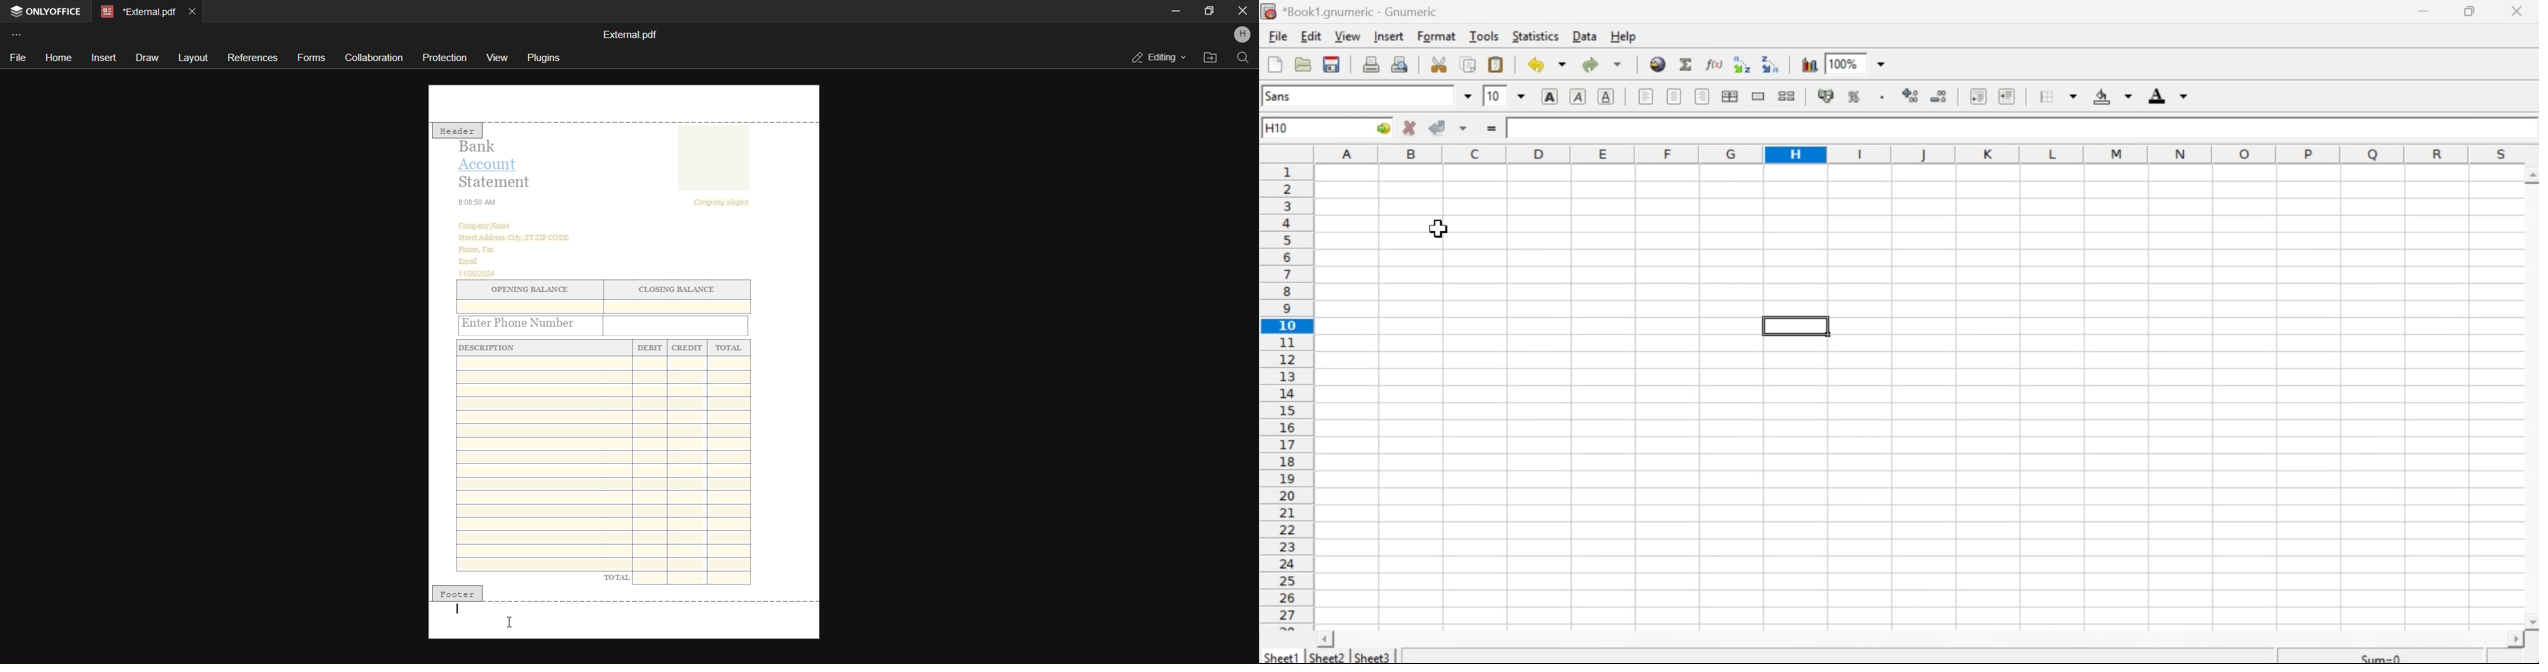 This screenshot has height=672, width=2548. I want to click on file, so click(16, 59).